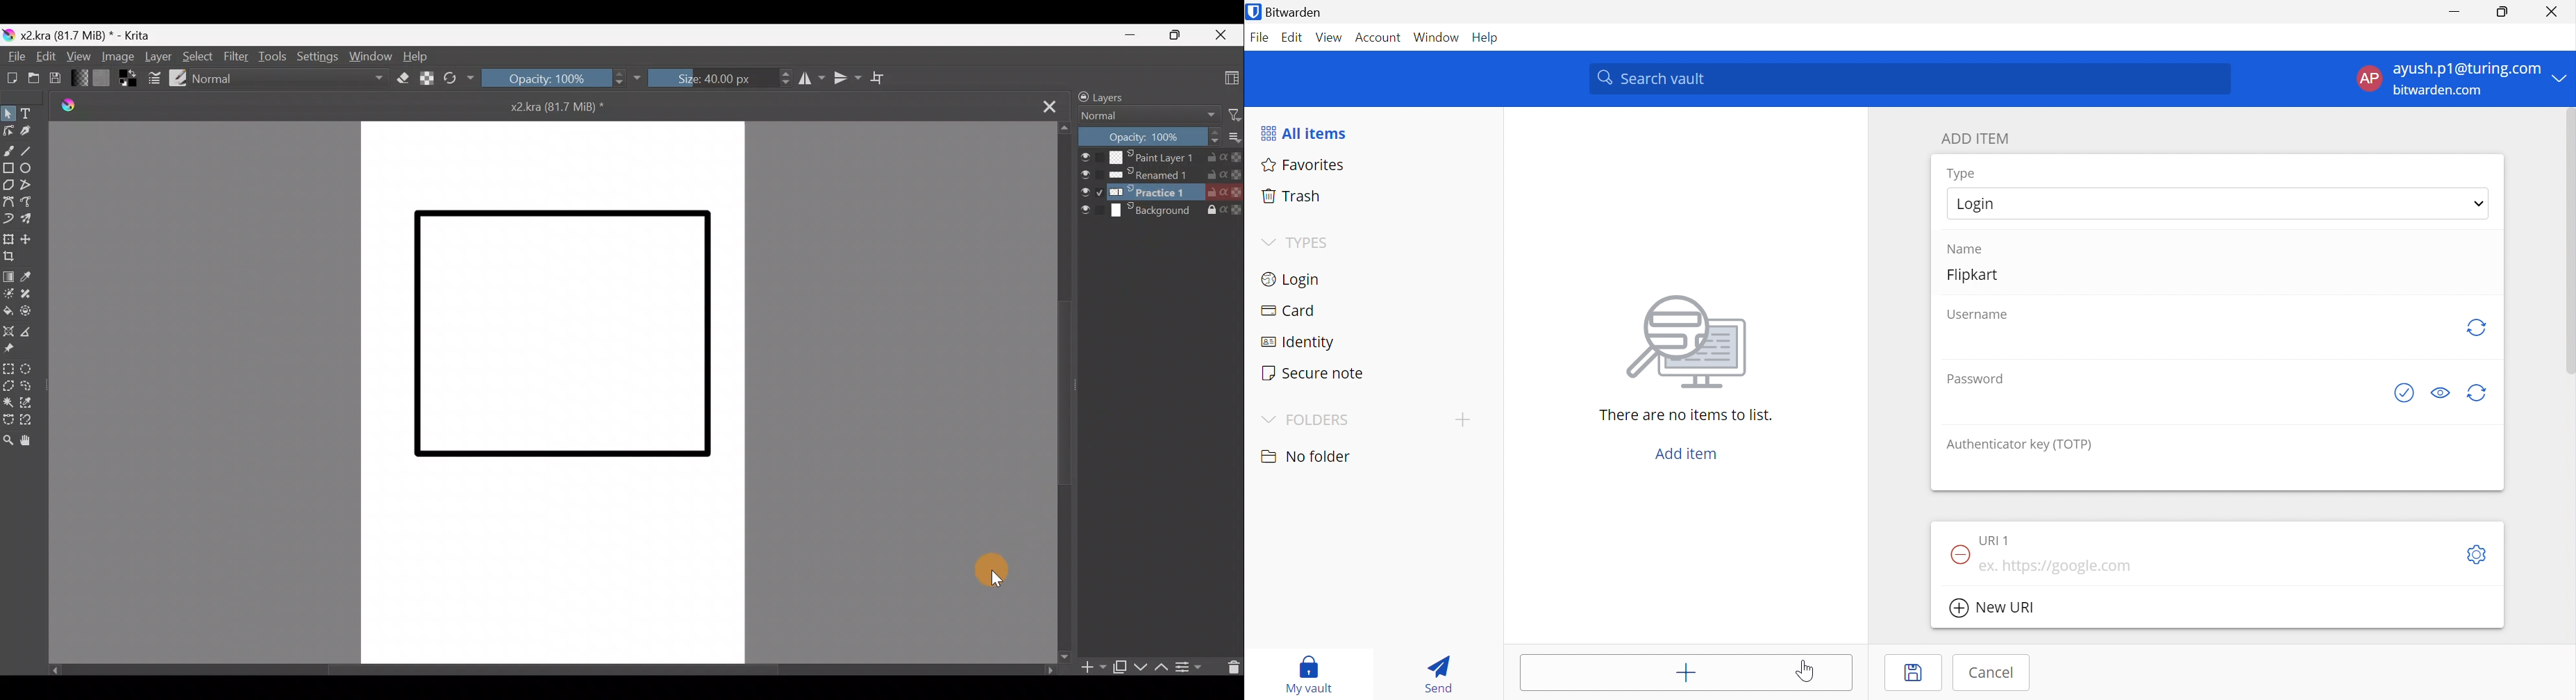  I want to click on Cancel, so click(1992, 672).